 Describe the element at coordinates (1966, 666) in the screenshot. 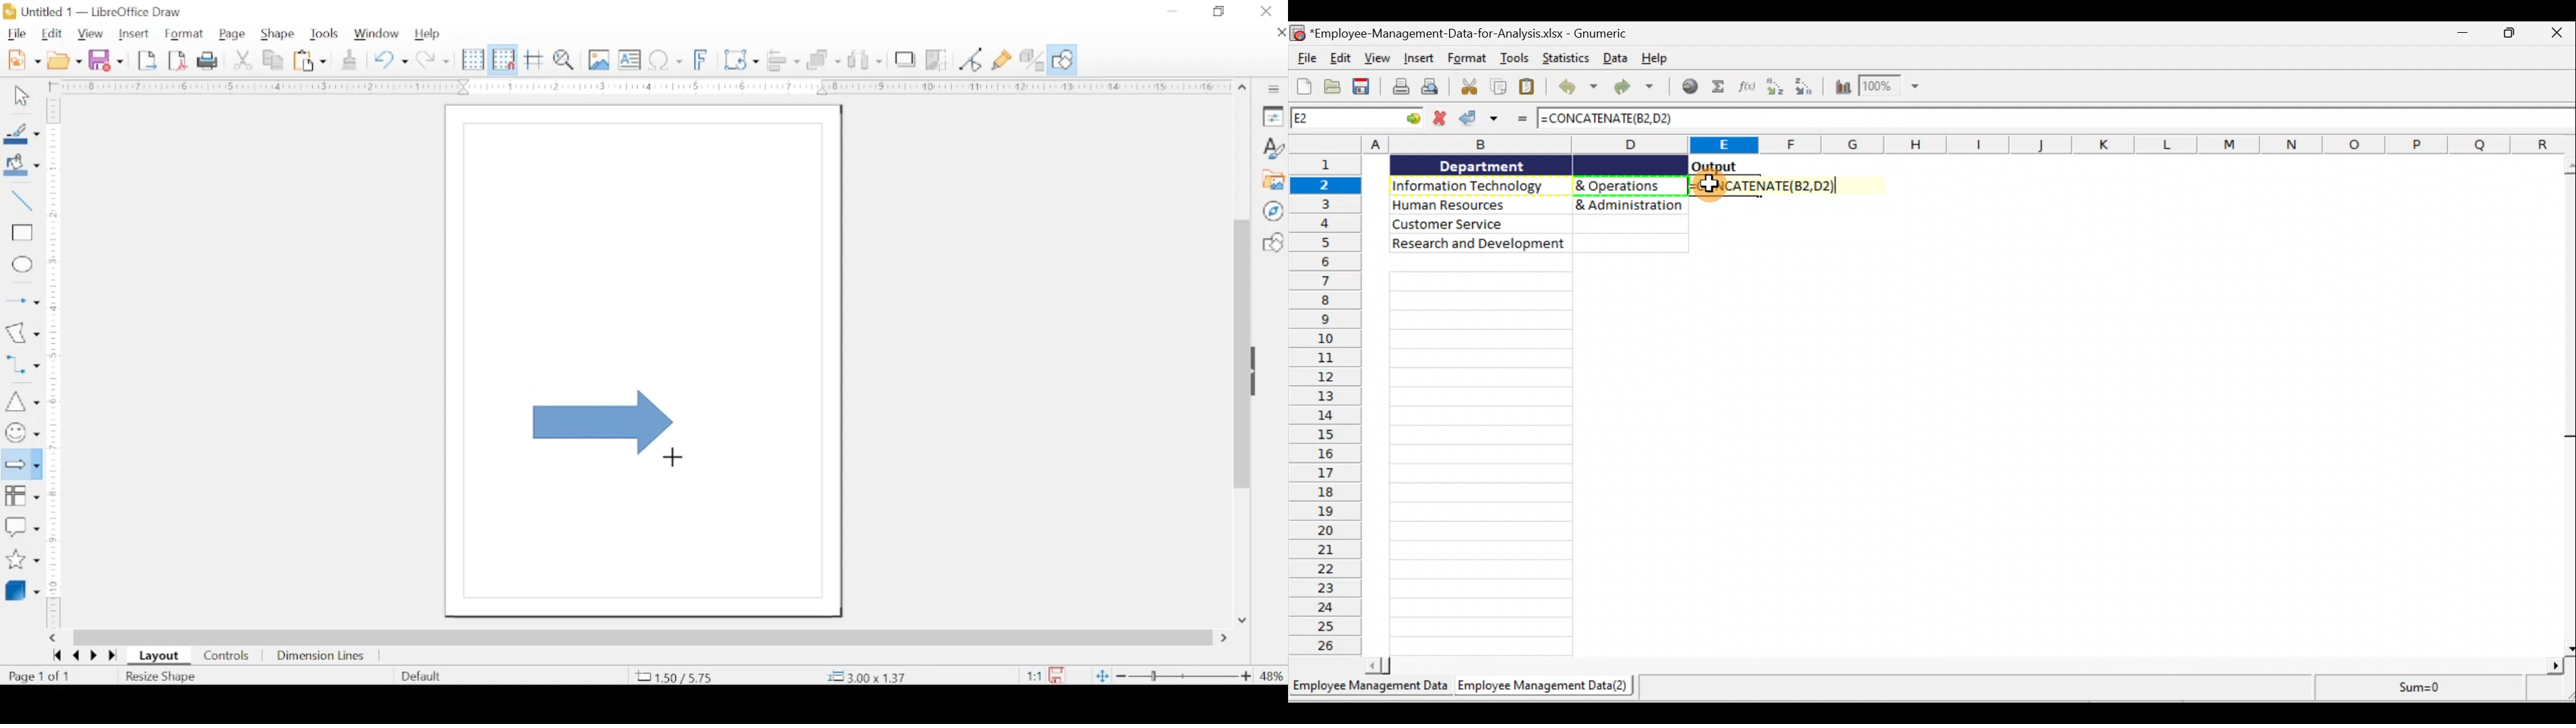

I see `scroll bar` at that location.